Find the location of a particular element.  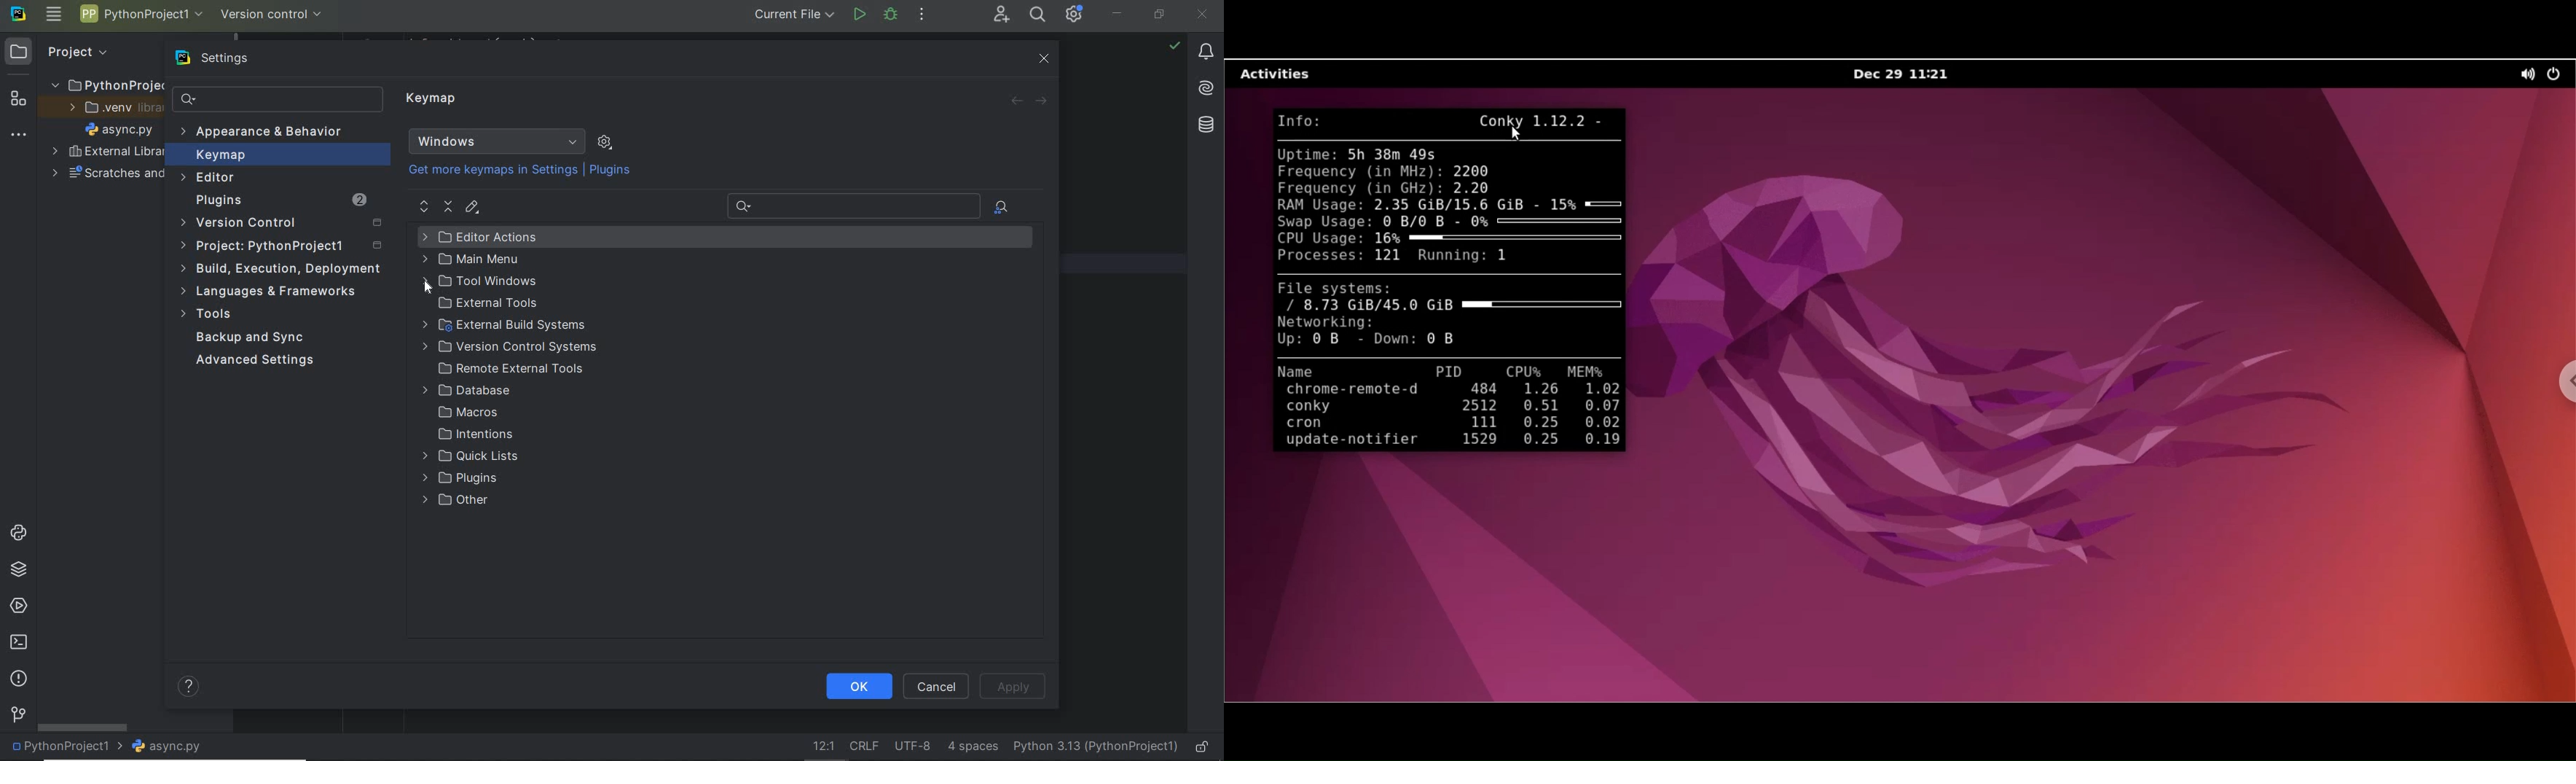

minimize is located at coordinates (1118, 13).